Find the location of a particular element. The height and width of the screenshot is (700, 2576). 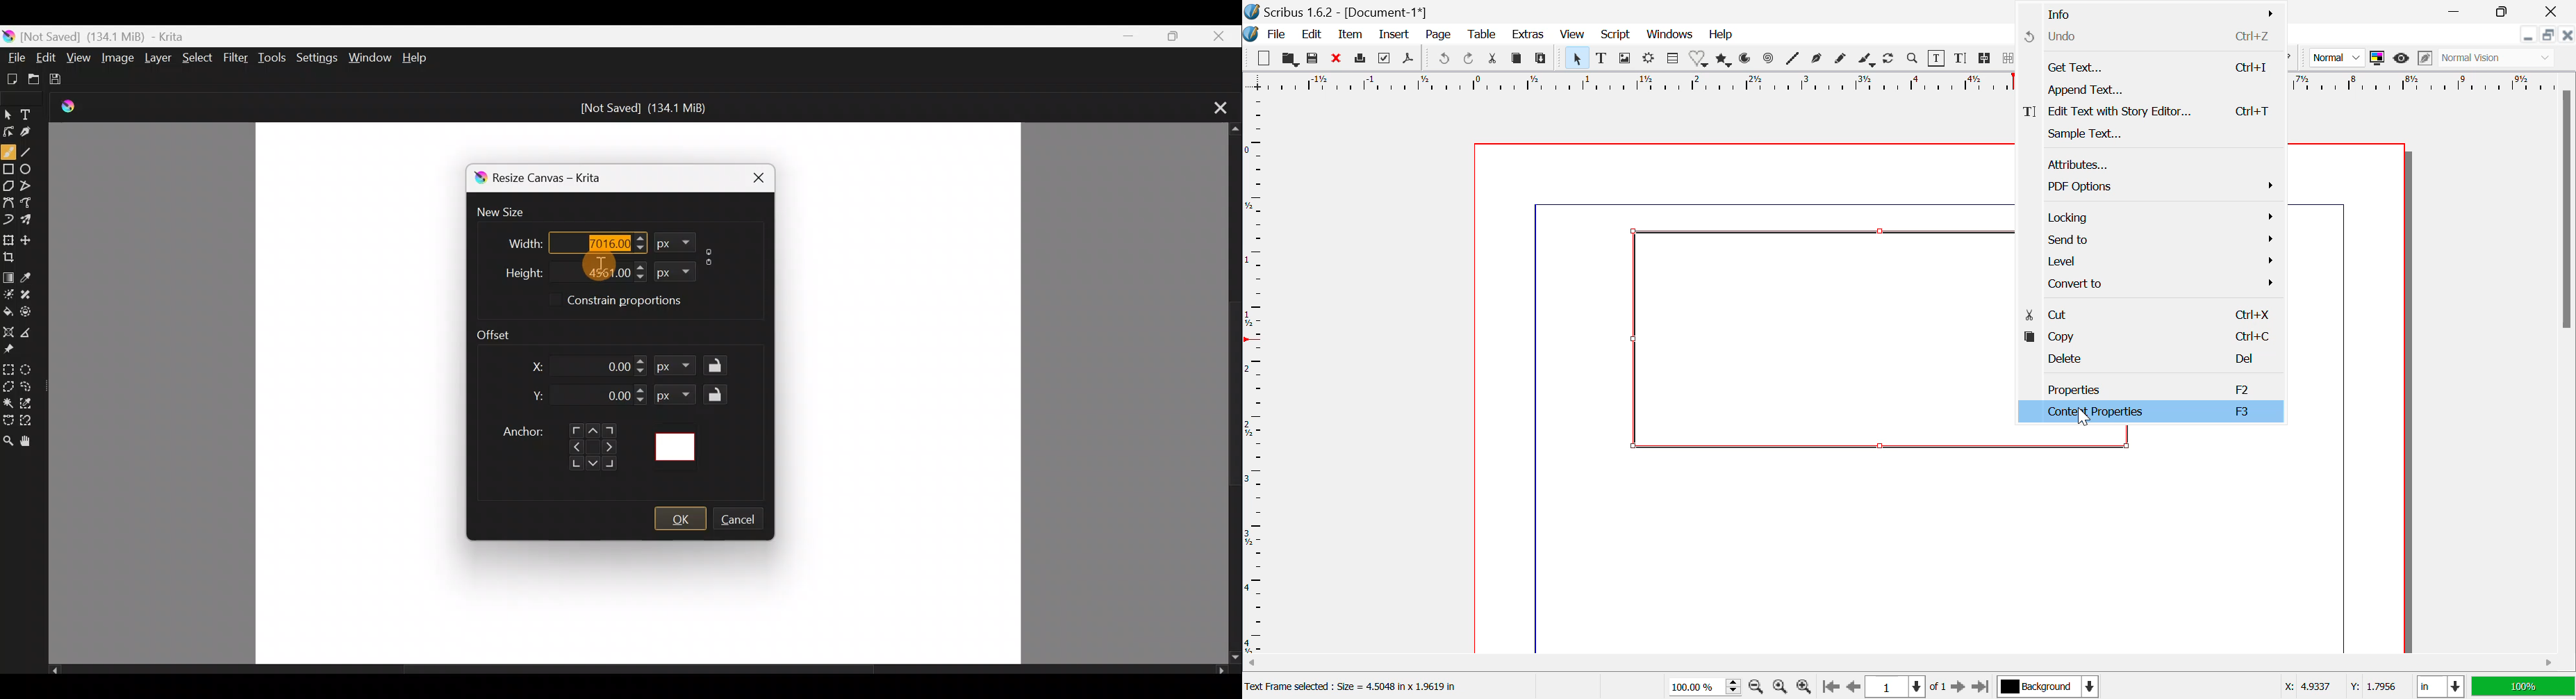

Window is located at coordinates (370, 56).